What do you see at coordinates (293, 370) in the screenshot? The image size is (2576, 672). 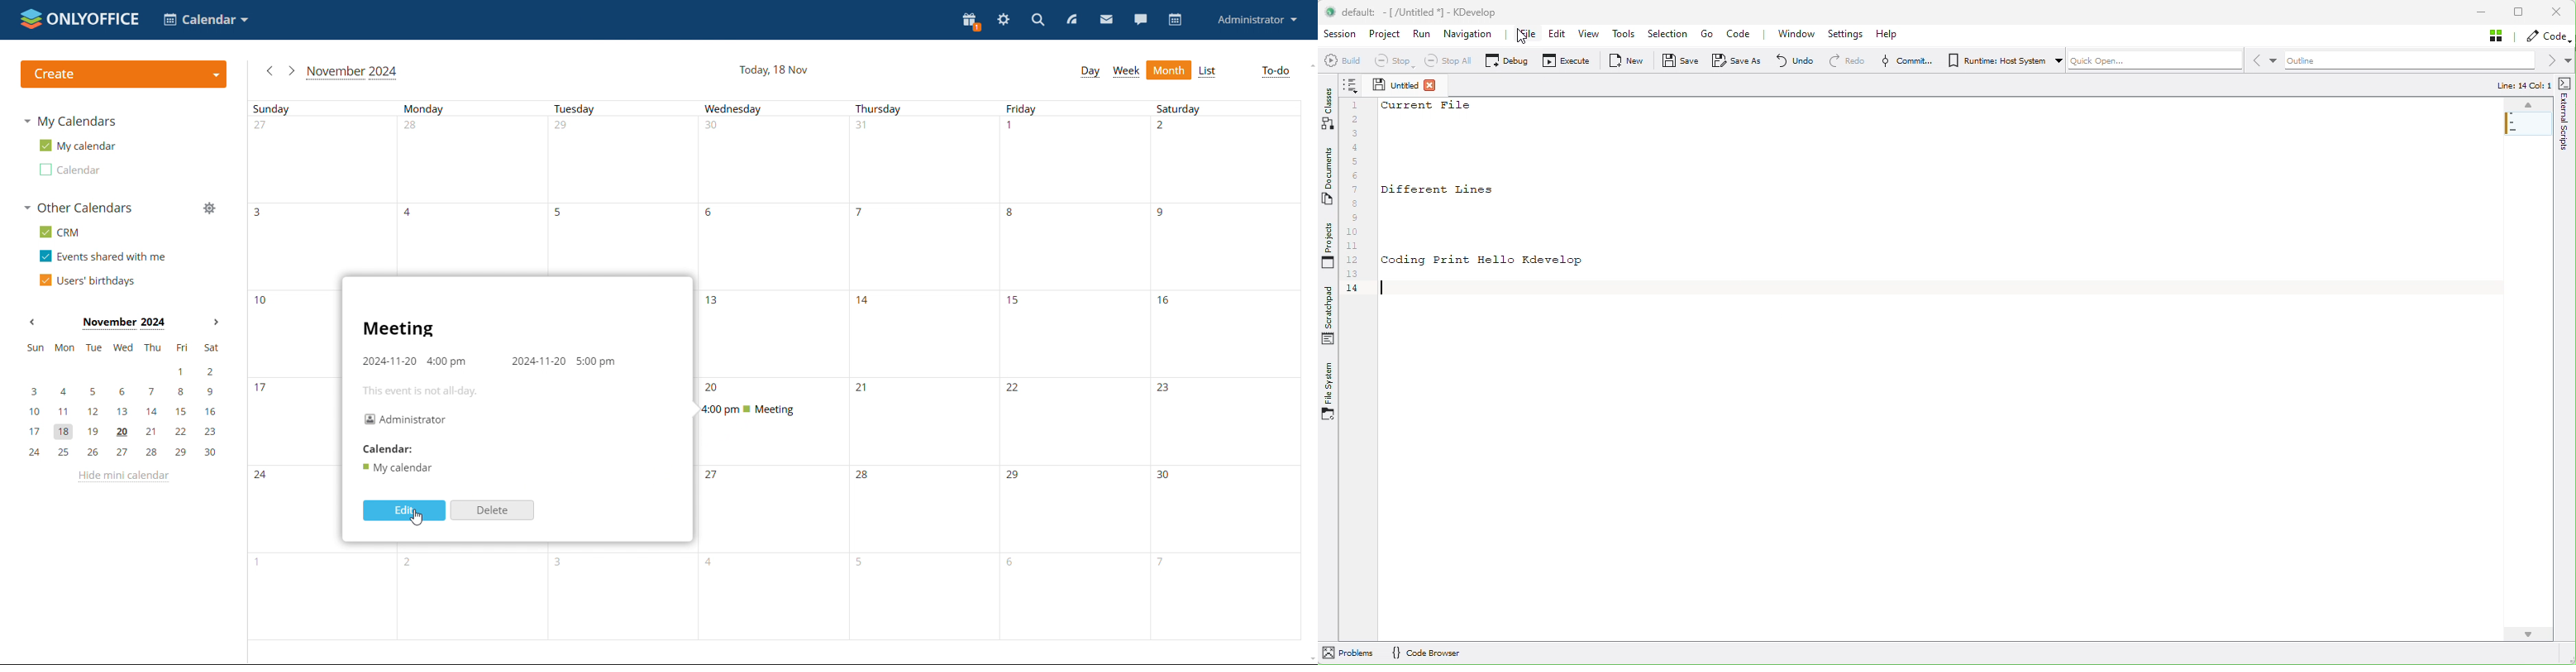 I see `individual date` at bounding box center [293, 370].